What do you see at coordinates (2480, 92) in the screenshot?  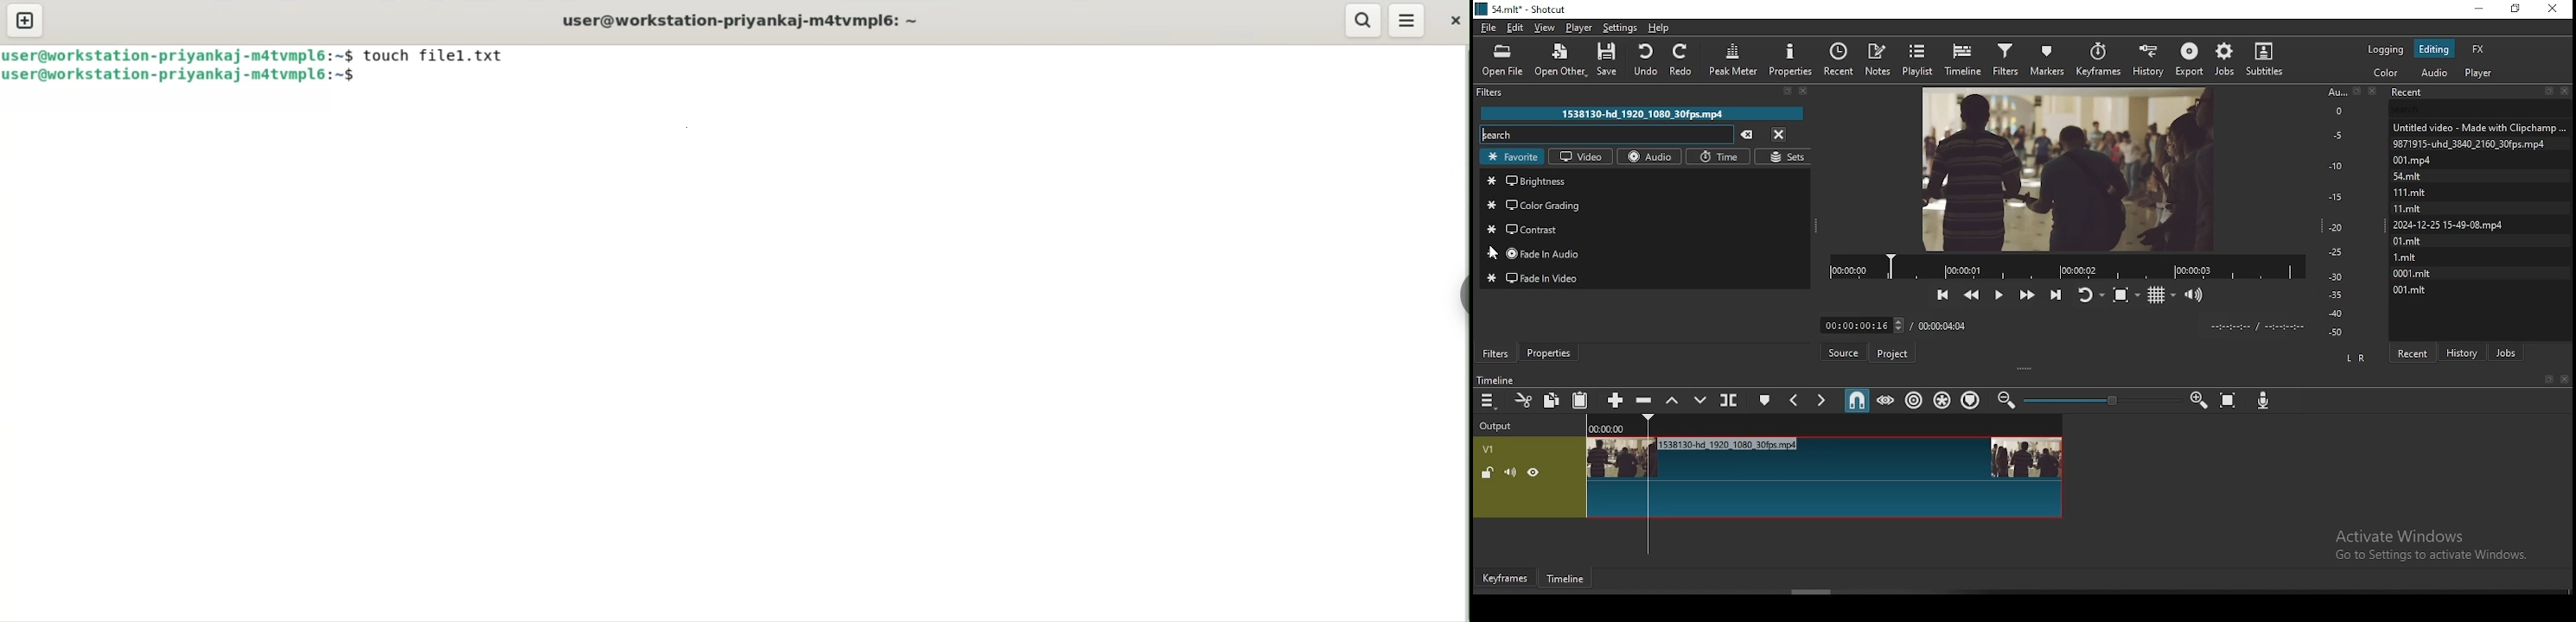 I see `Recent` at bounding box center [2480, 92].